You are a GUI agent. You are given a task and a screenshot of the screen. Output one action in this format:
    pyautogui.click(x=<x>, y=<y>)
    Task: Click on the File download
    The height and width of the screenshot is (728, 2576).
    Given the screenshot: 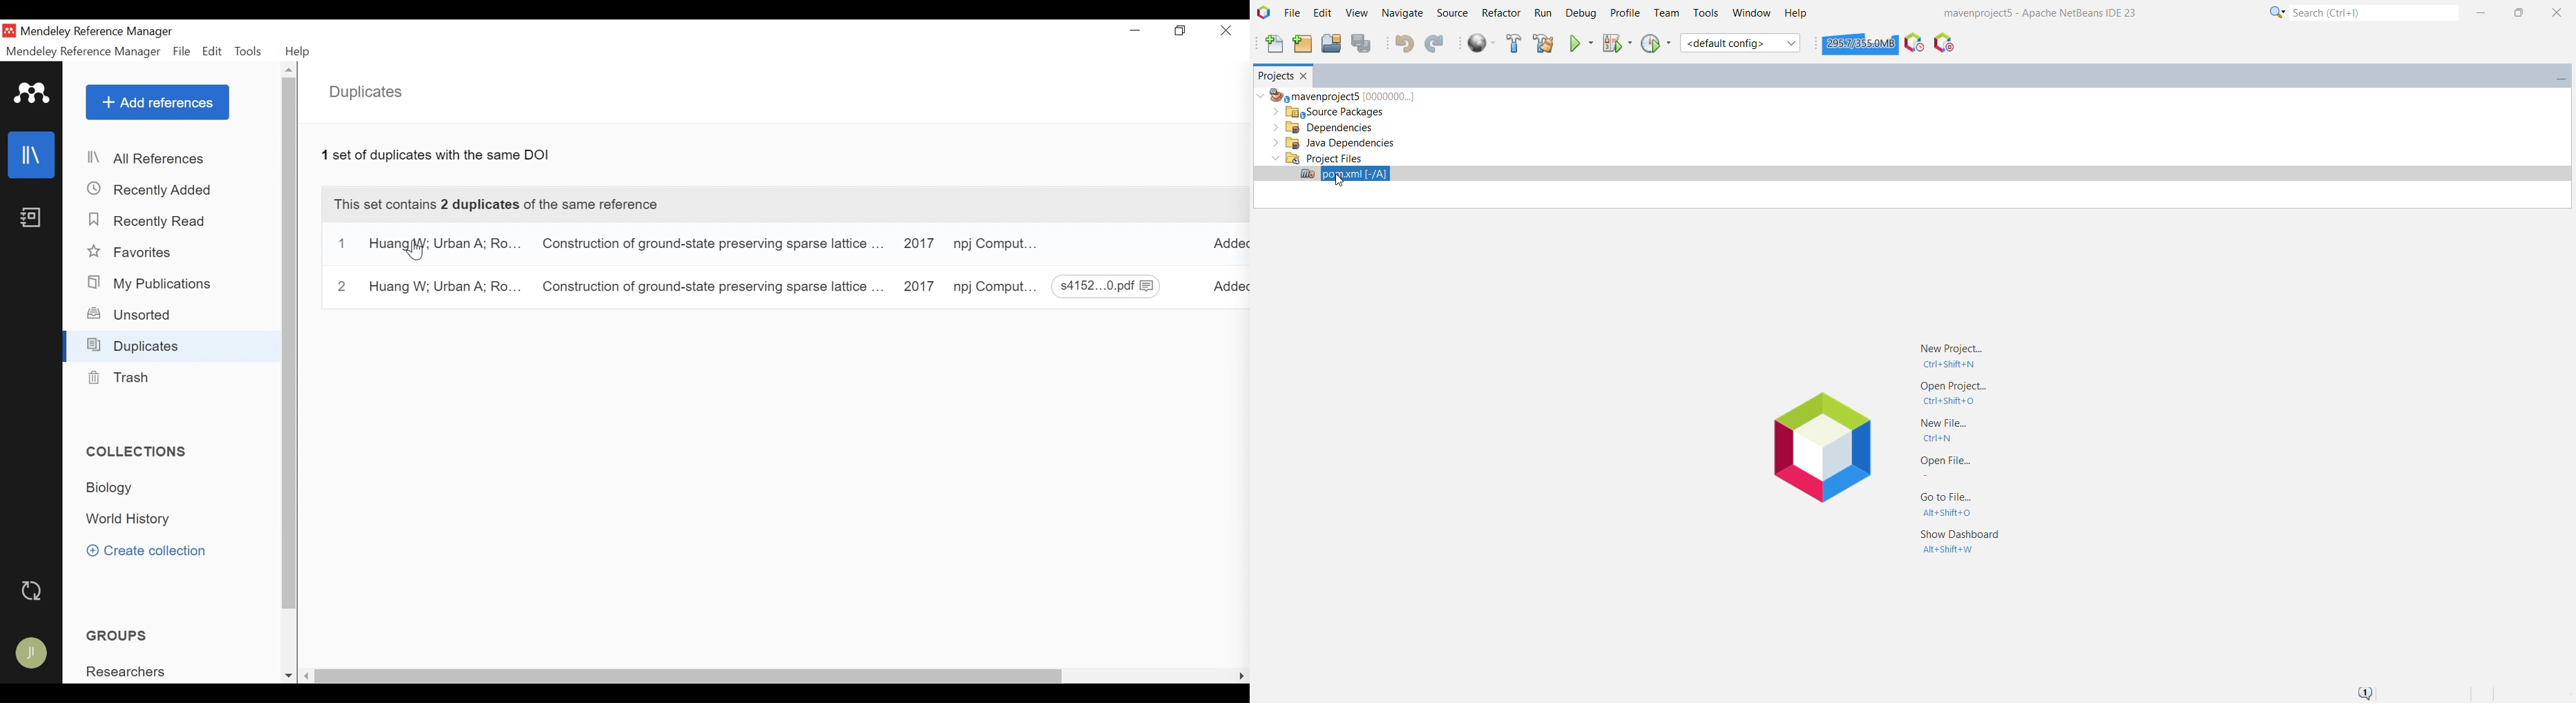 What is the action you would take?
    pyautogui.click(x=1106, y=286)
    